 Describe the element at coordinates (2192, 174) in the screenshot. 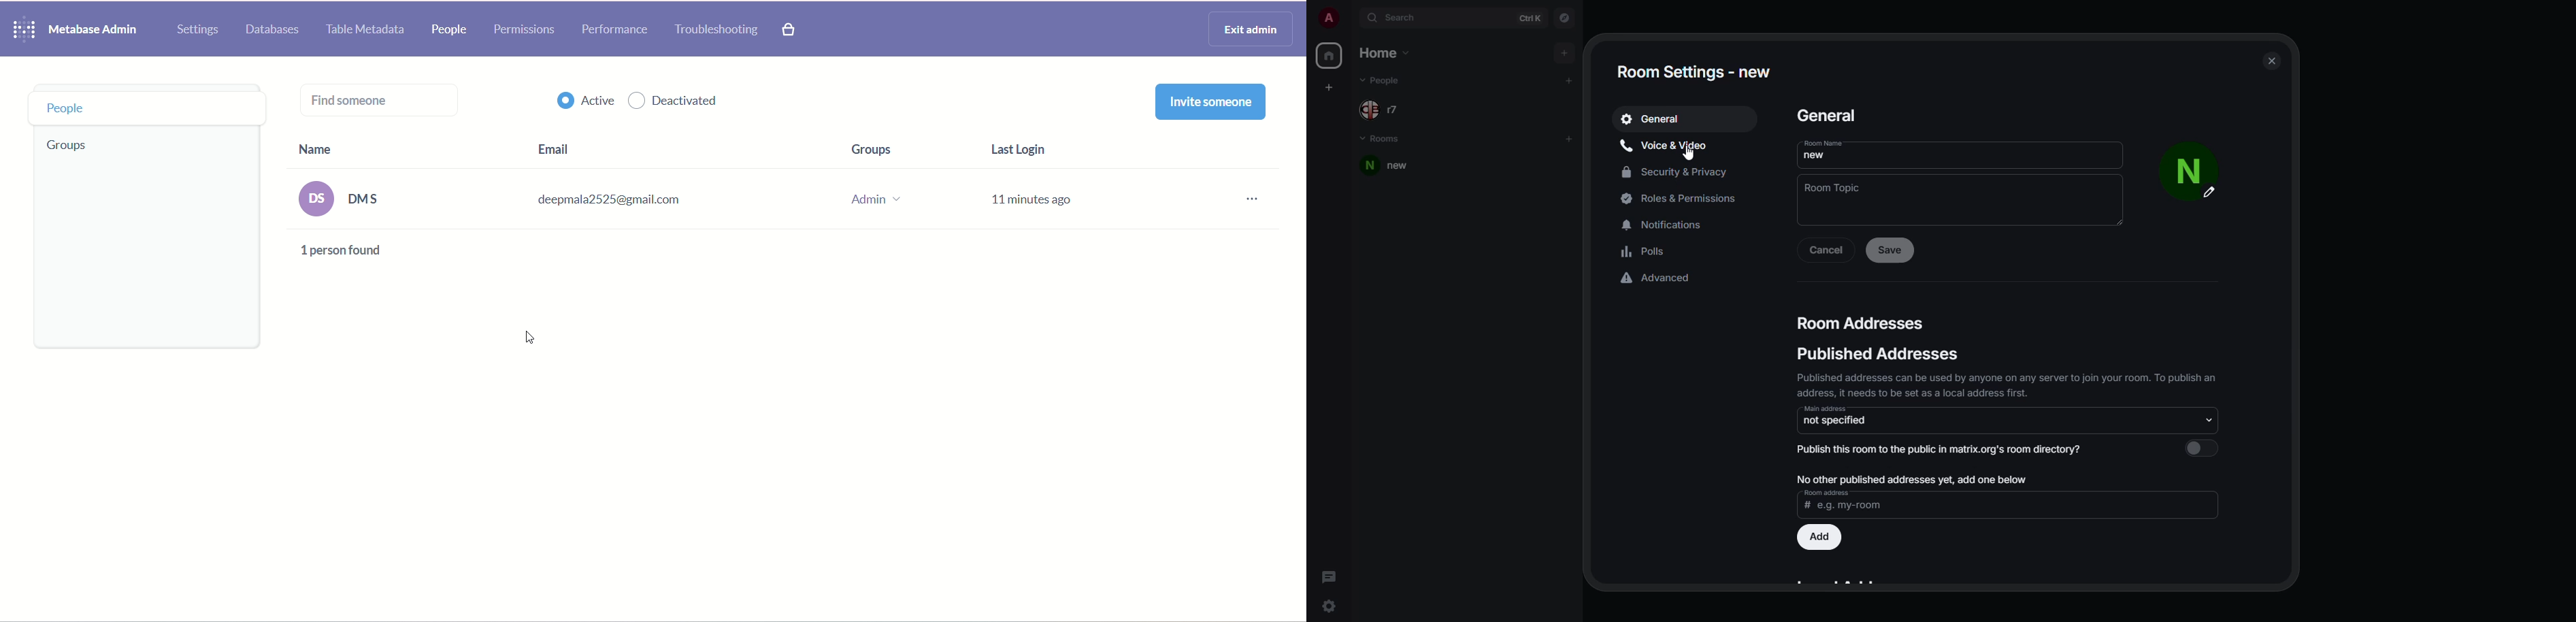

I see `profile` at that location.